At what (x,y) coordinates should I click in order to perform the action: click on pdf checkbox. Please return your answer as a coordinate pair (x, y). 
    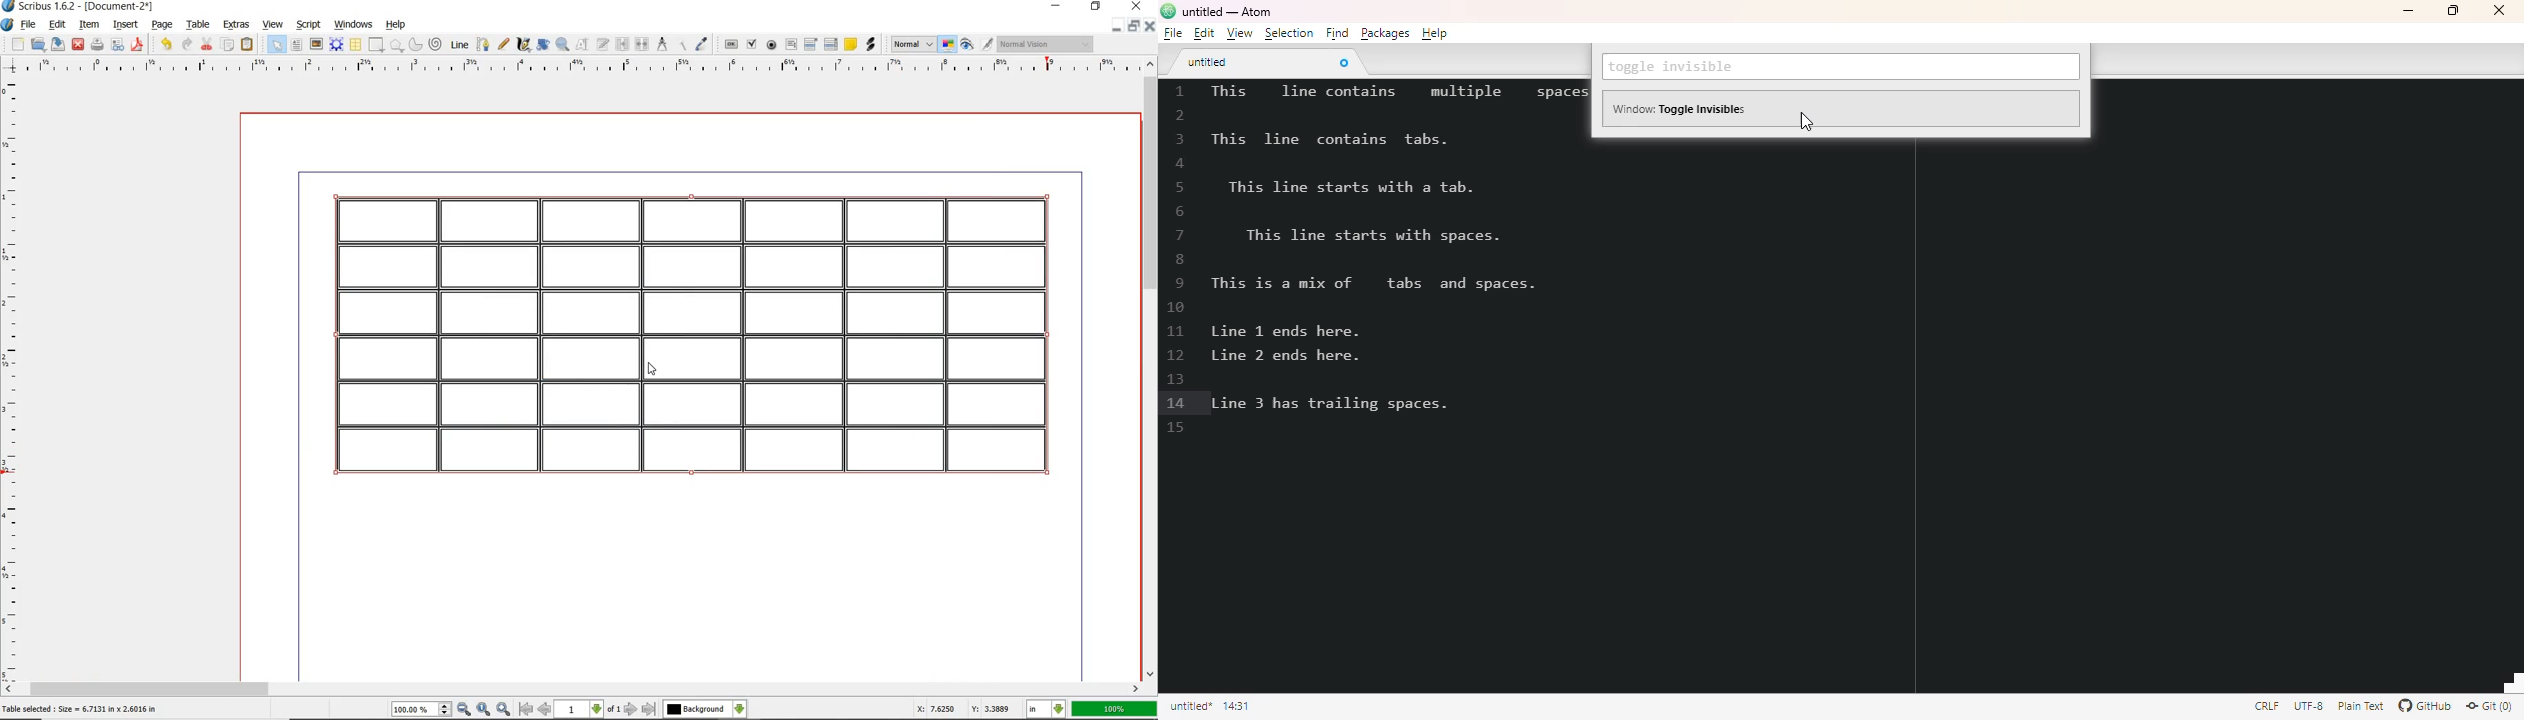
    Looking at the image, I should click on (750, 44).